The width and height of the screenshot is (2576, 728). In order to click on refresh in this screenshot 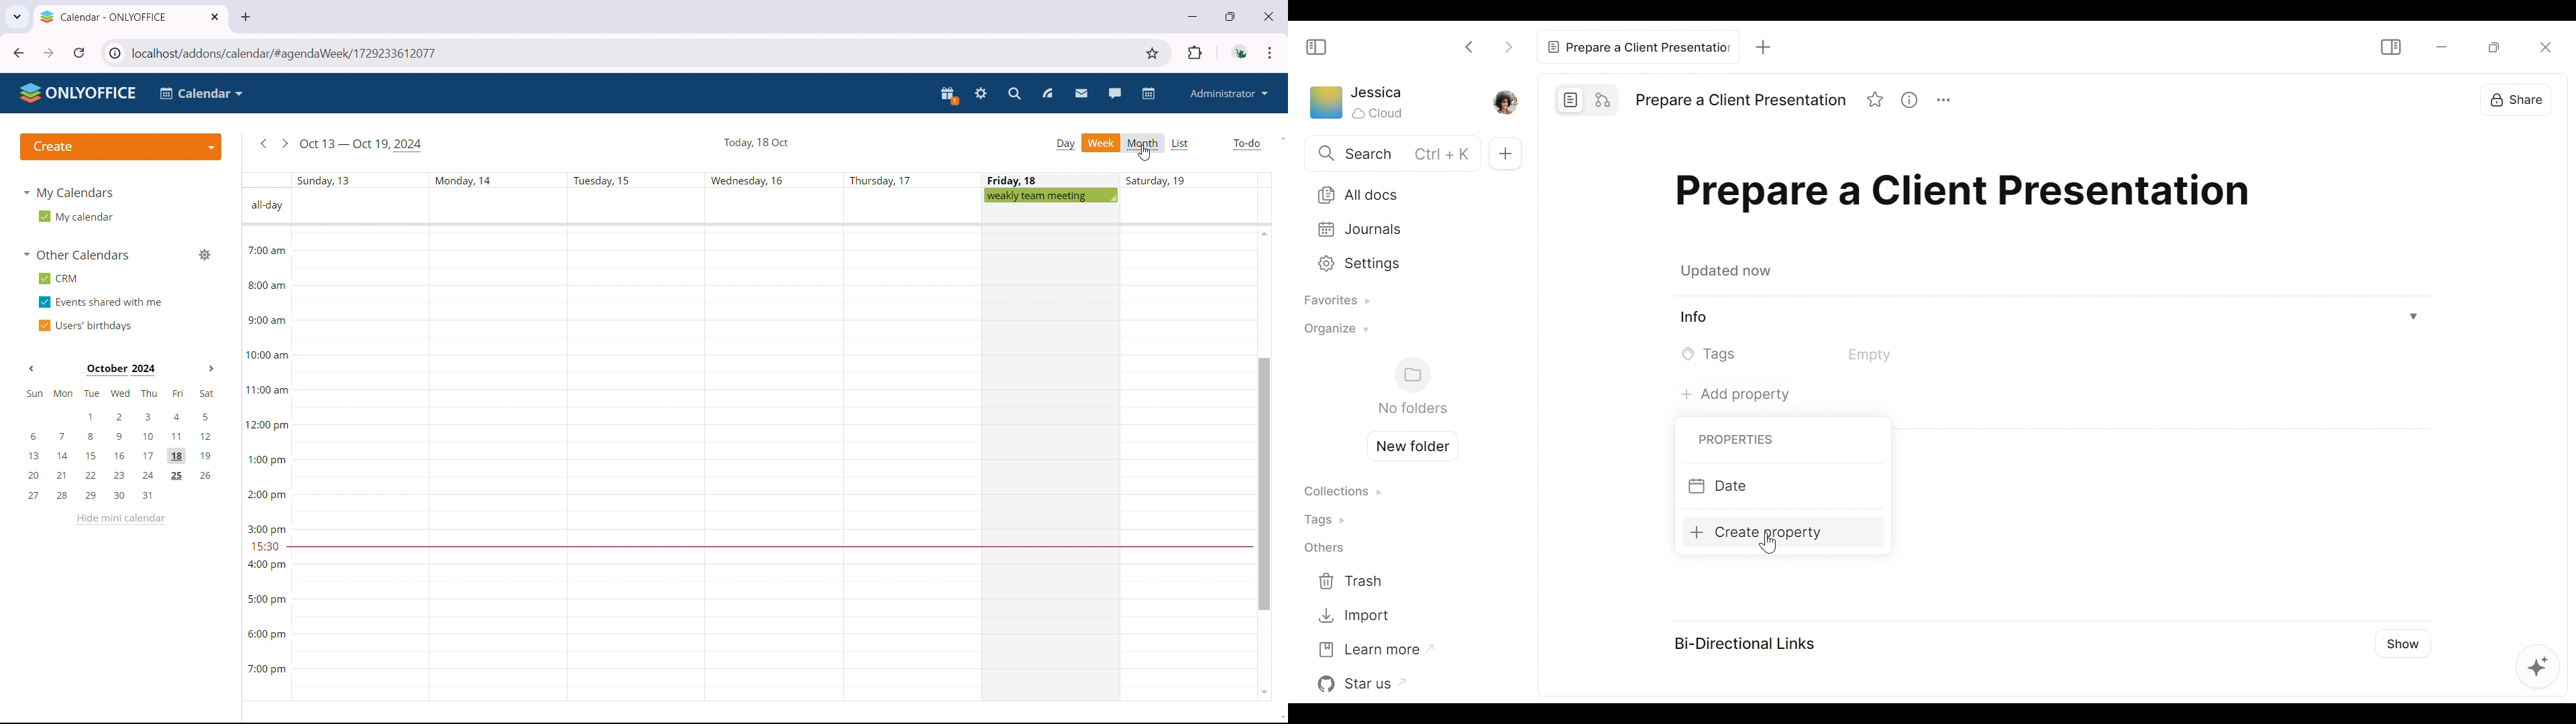, I will do `click(79, 53)`.